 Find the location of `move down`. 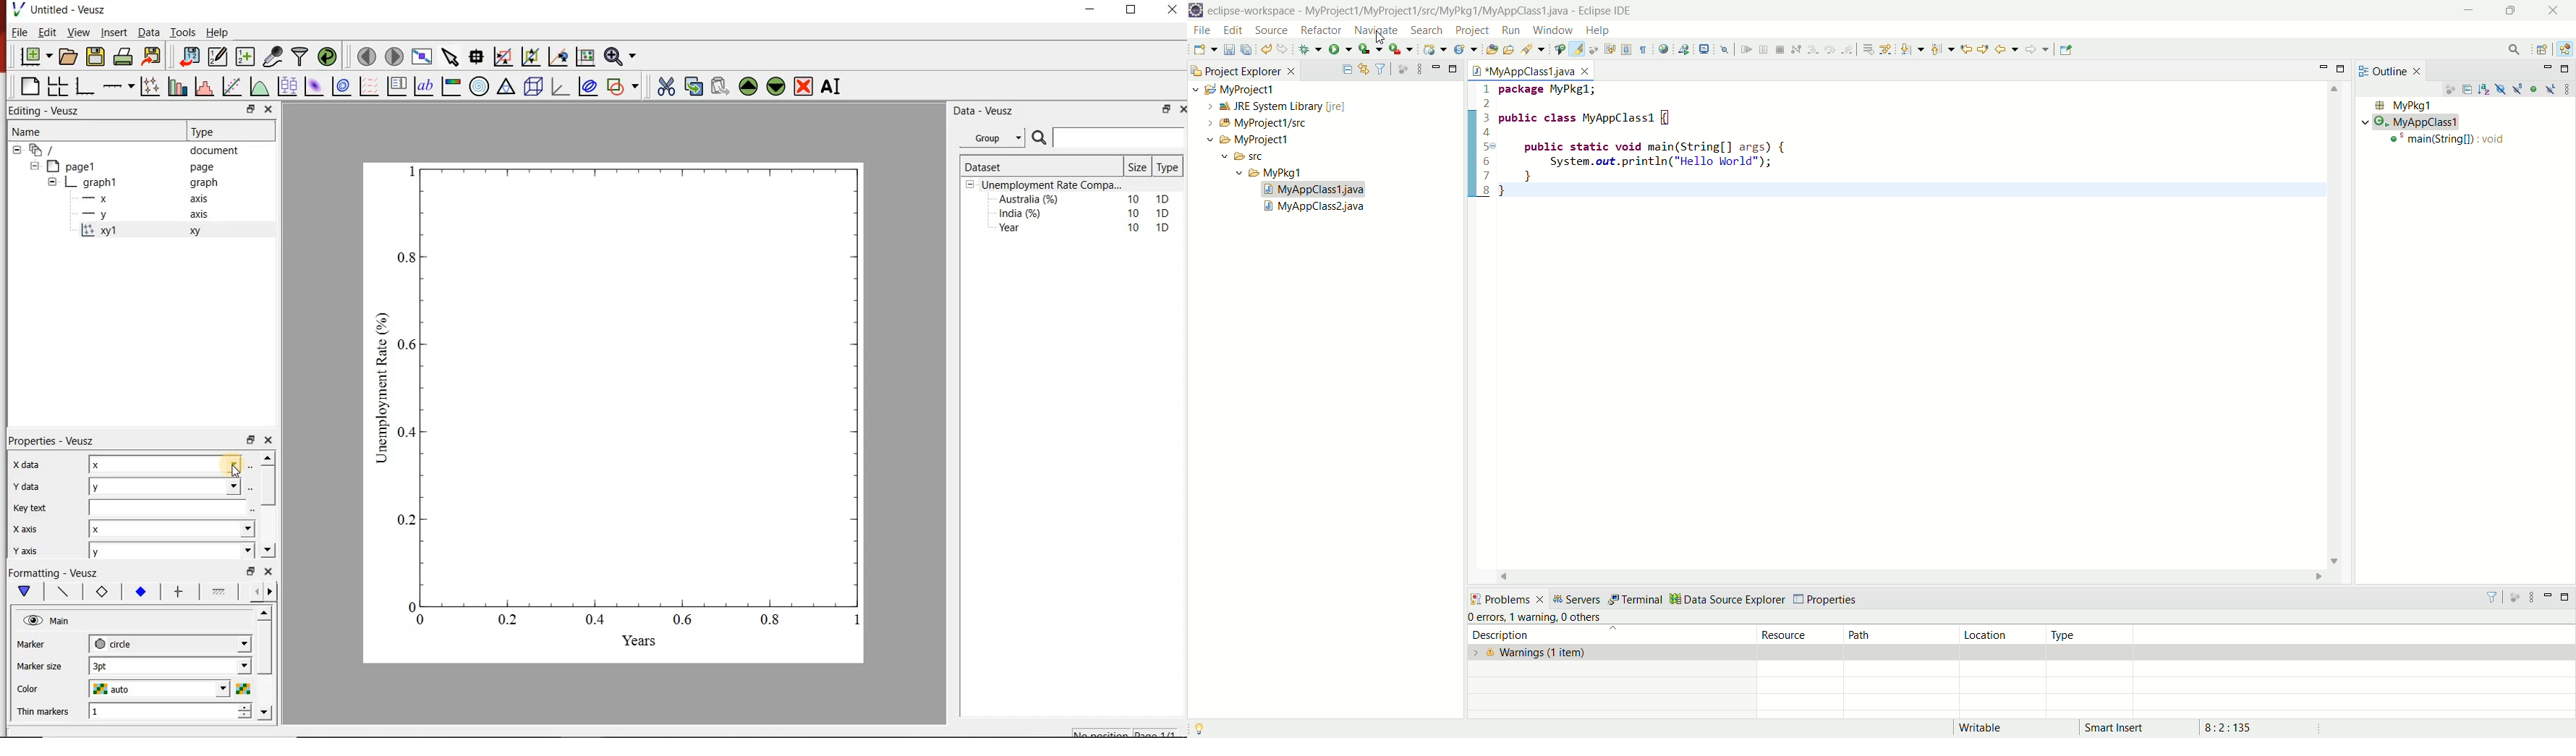

move down is located at coordinates (267, 549).